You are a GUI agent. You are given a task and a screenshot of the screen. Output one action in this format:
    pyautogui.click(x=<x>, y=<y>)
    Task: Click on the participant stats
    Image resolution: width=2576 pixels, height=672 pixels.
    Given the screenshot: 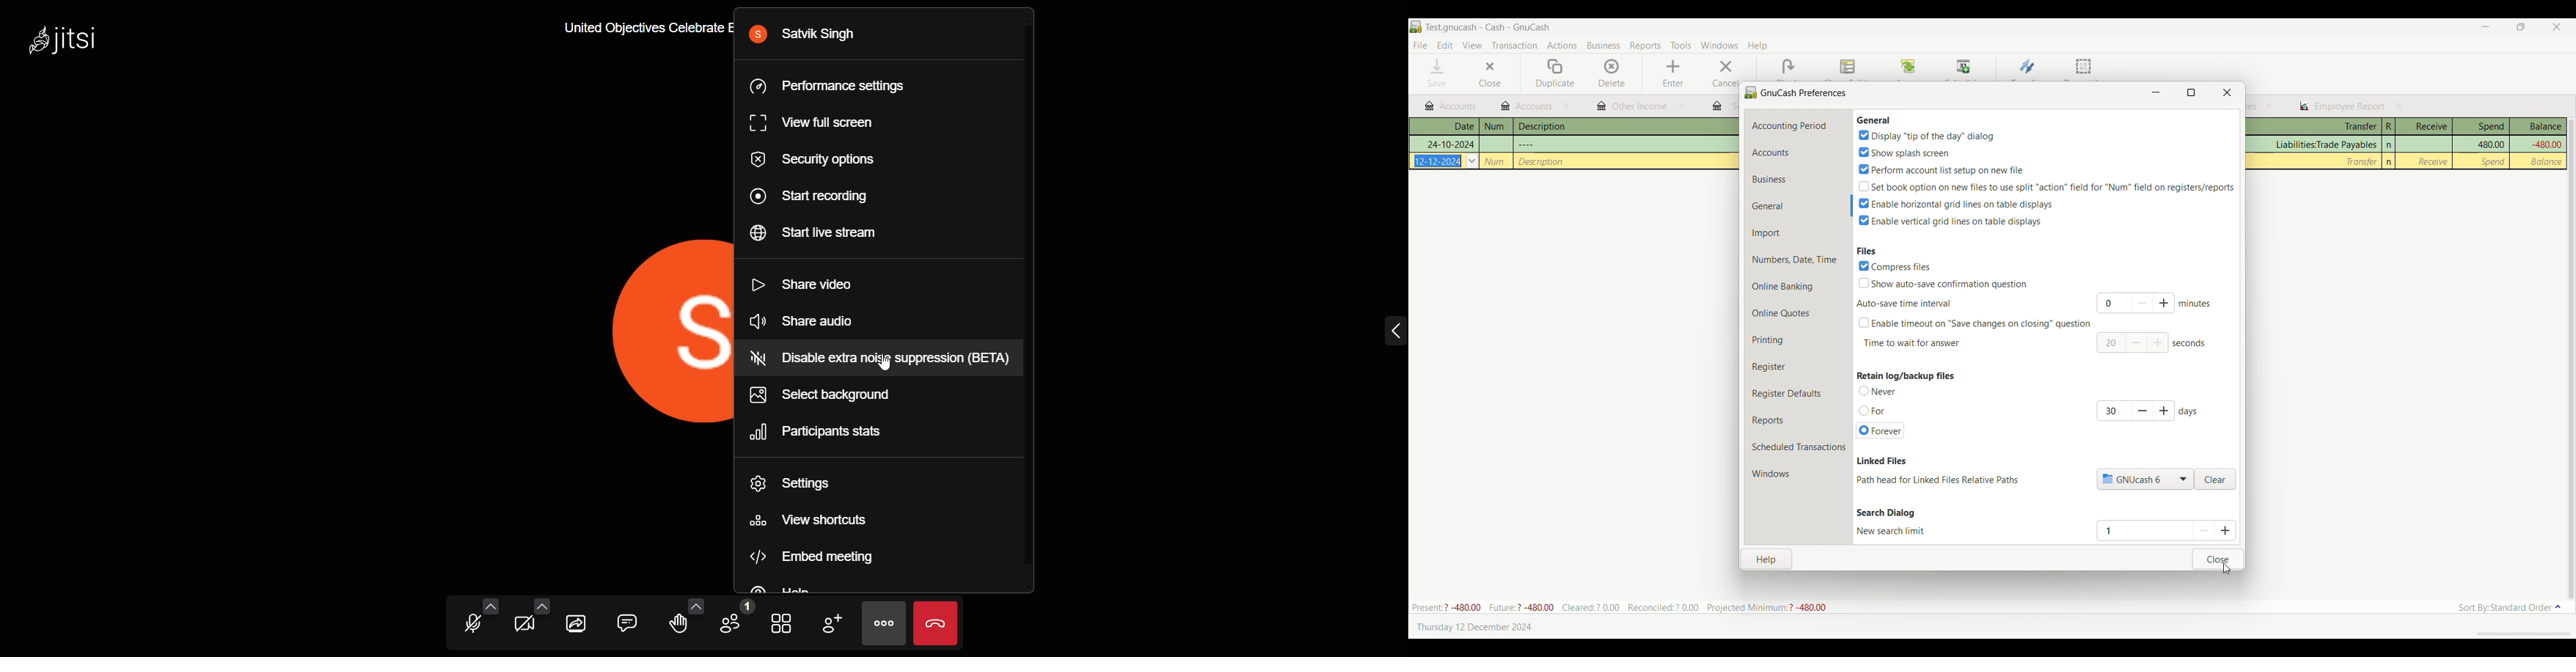 What is the action you would take?
    pyautogui.click(x=820, y=433)
    